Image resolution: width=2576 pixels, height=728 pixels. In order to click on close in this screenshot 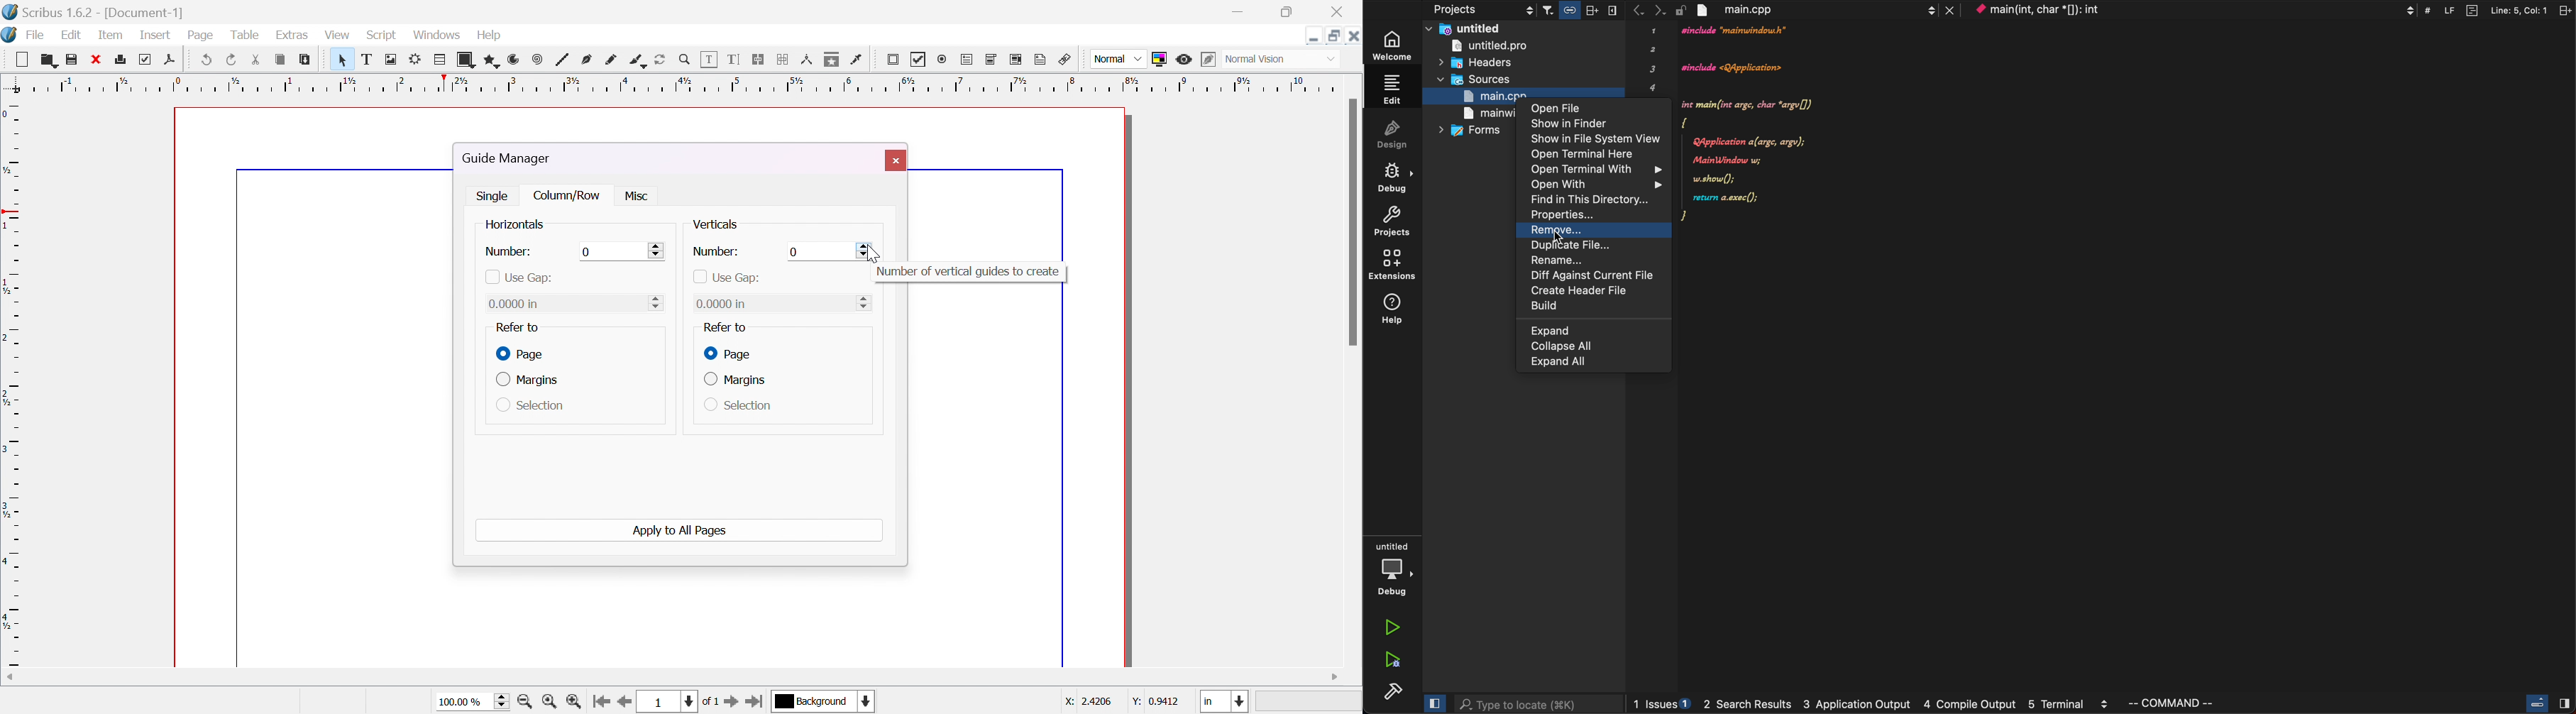, I will do `click(97, 59)`.